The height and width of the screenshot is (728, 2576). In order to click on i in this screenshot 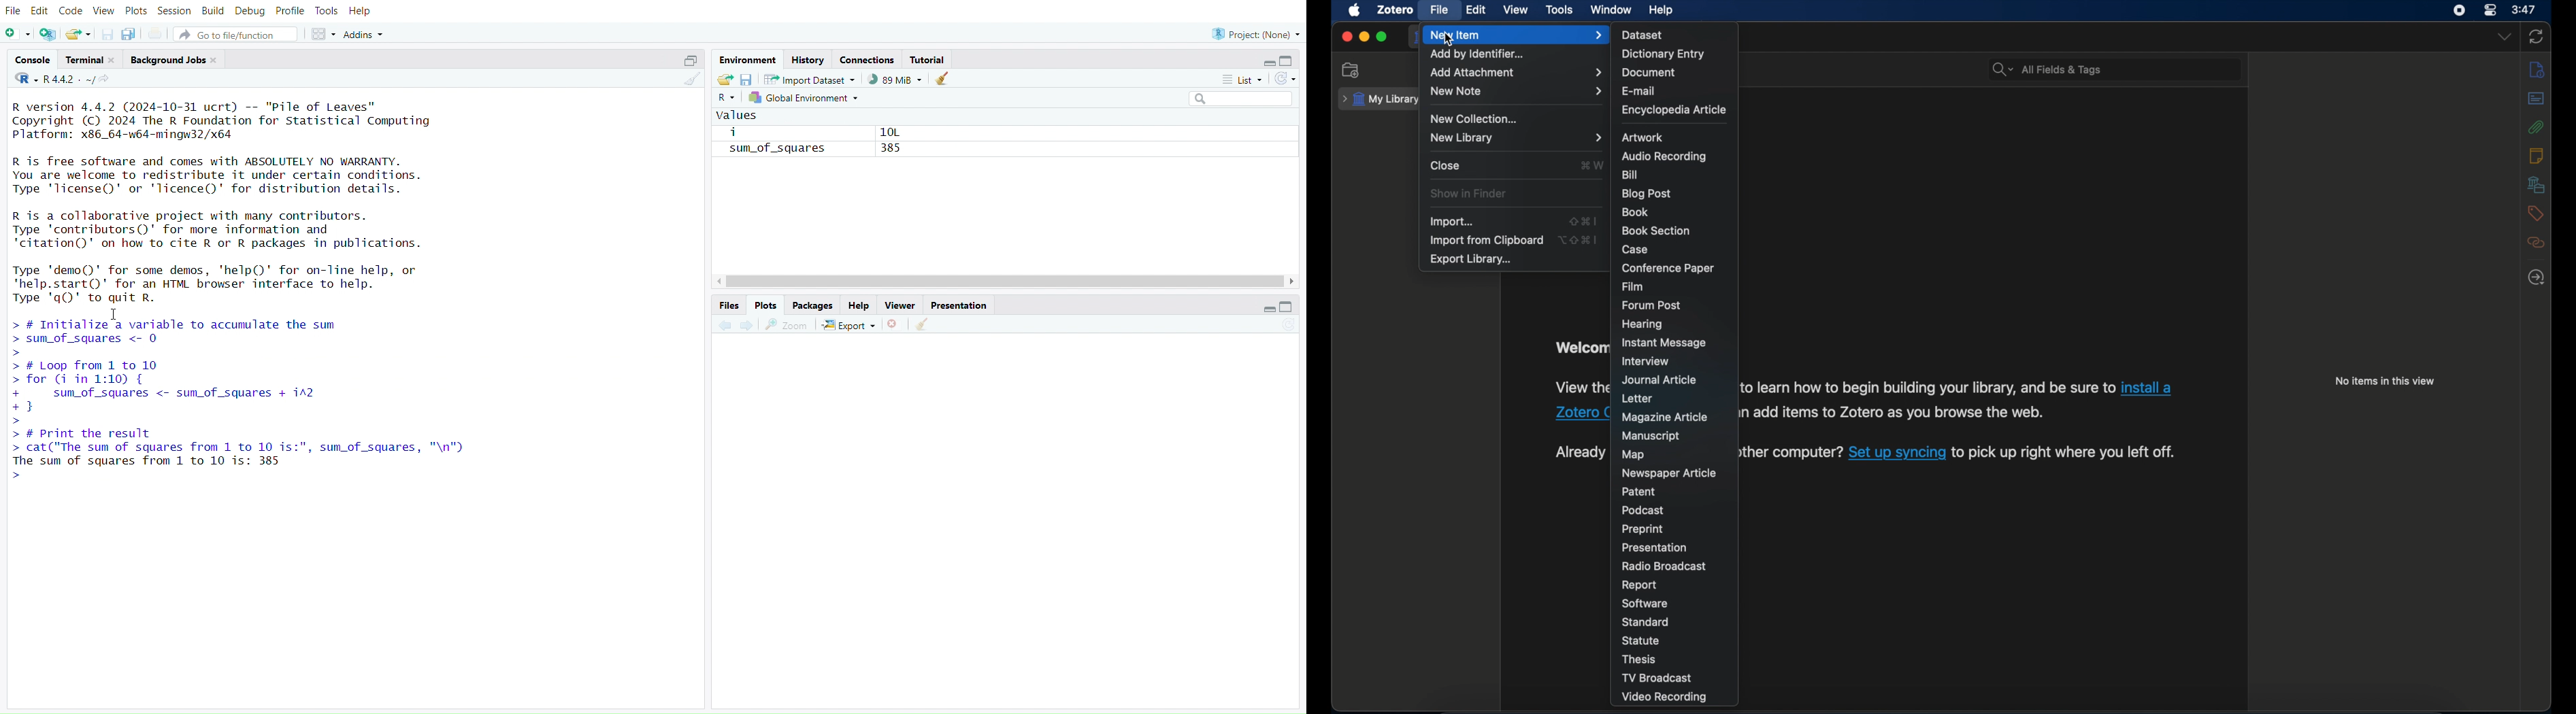, I will do `click(733, 131)`.